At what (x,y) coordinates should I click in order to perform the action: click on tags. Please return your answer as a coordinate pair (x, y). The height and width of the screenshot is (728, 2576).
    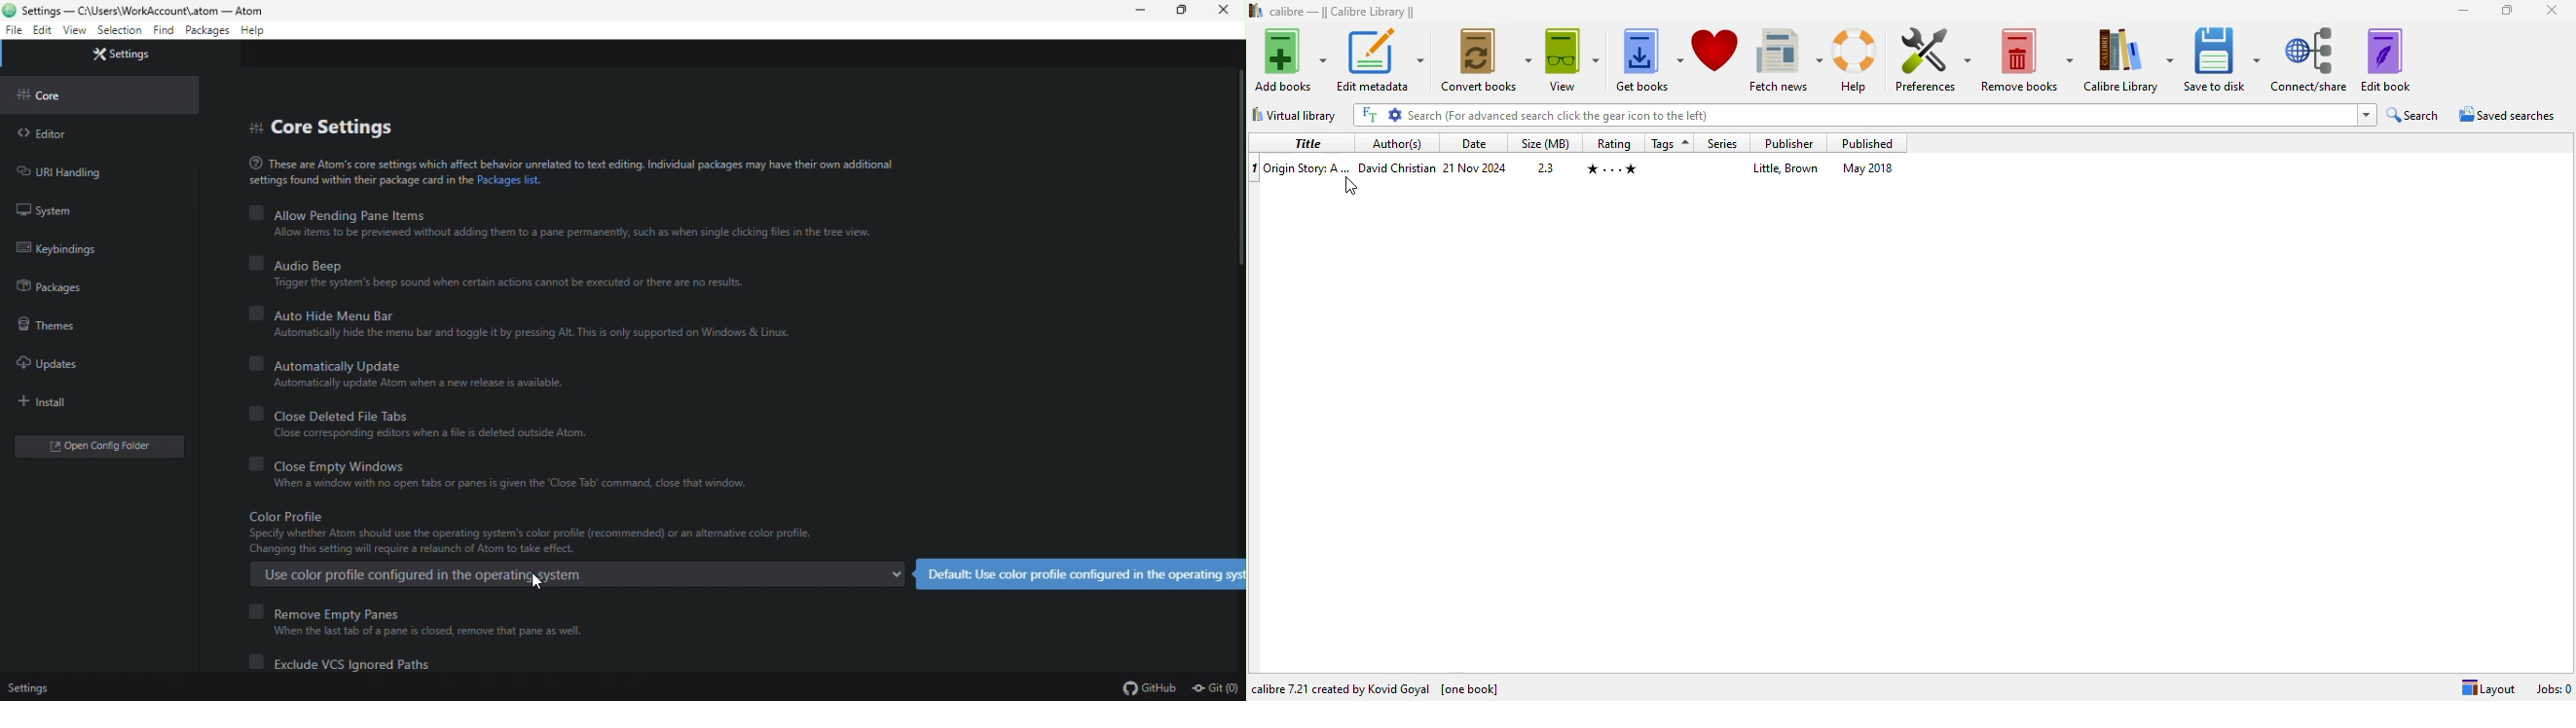
    Looking at the image, I should click on (1670, 143).